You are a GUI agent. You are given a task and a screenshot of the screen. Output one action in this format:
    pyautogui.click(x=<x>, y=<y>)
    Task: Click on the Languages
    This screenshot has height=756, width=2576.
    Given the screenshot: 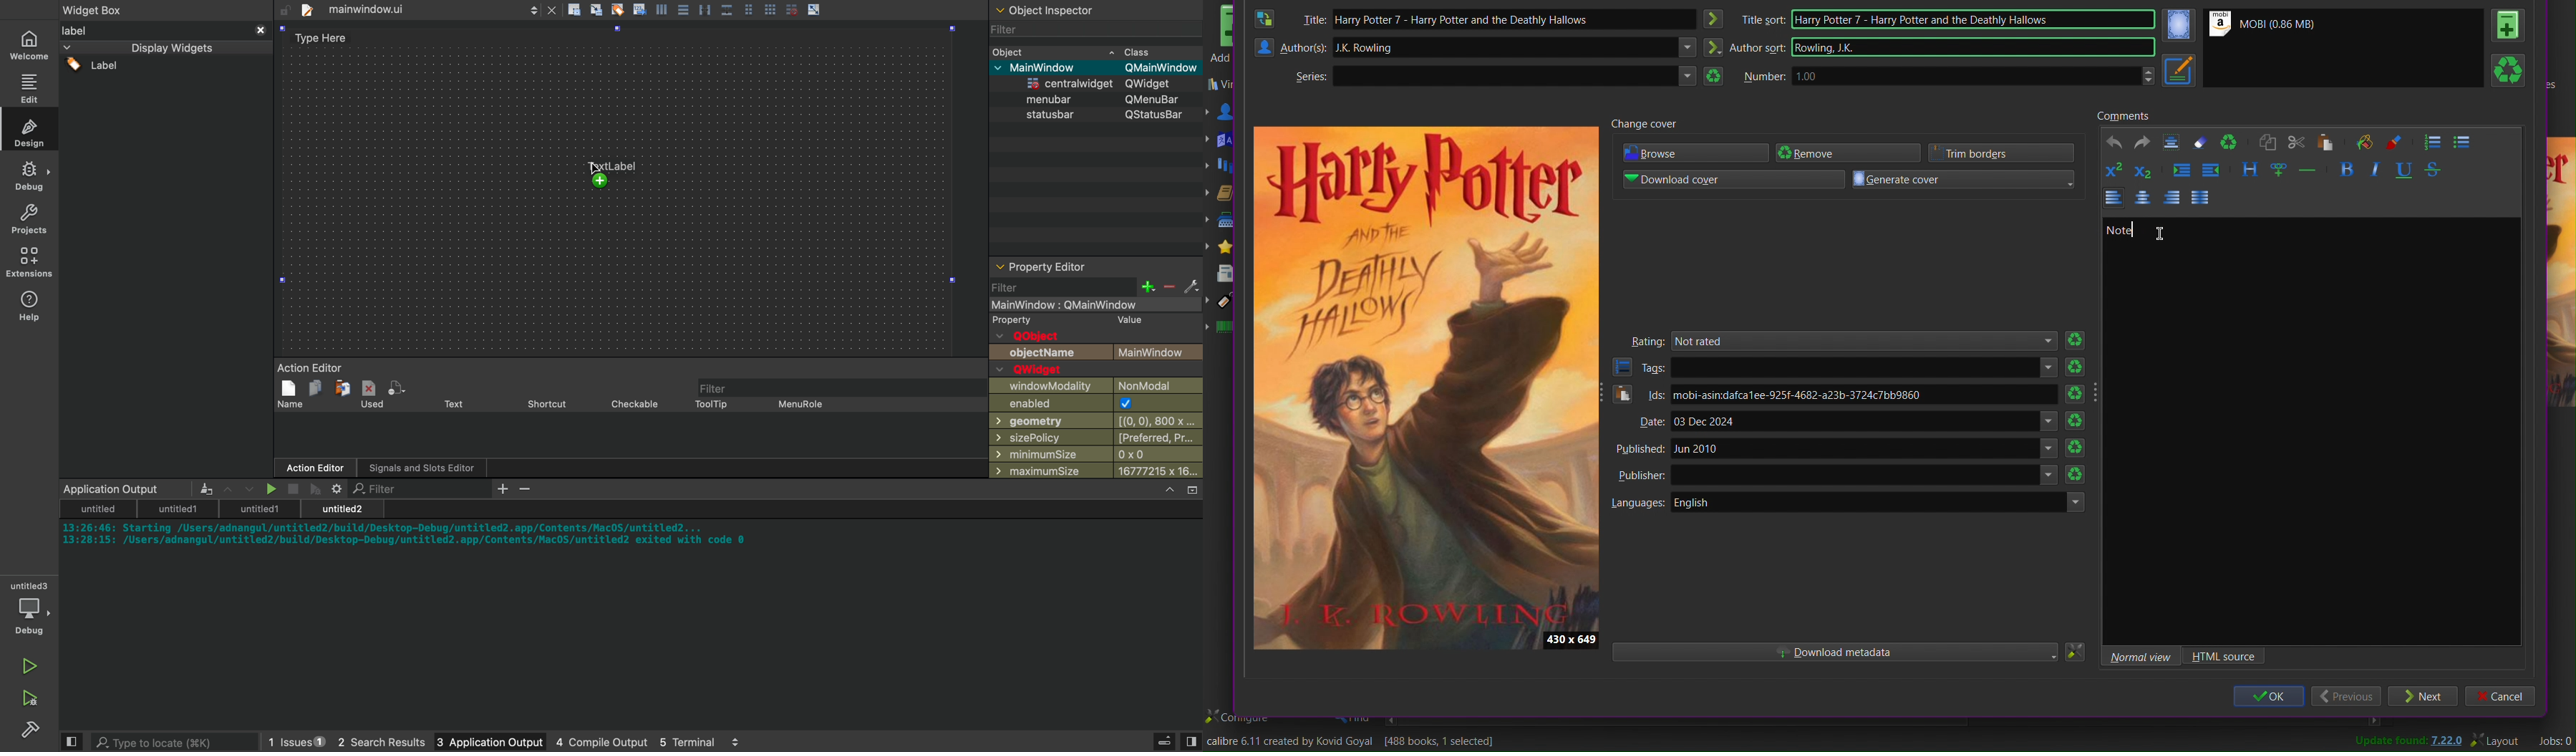 What is the action you would take?
    pyautogui.click(x=1224, y=140)
    